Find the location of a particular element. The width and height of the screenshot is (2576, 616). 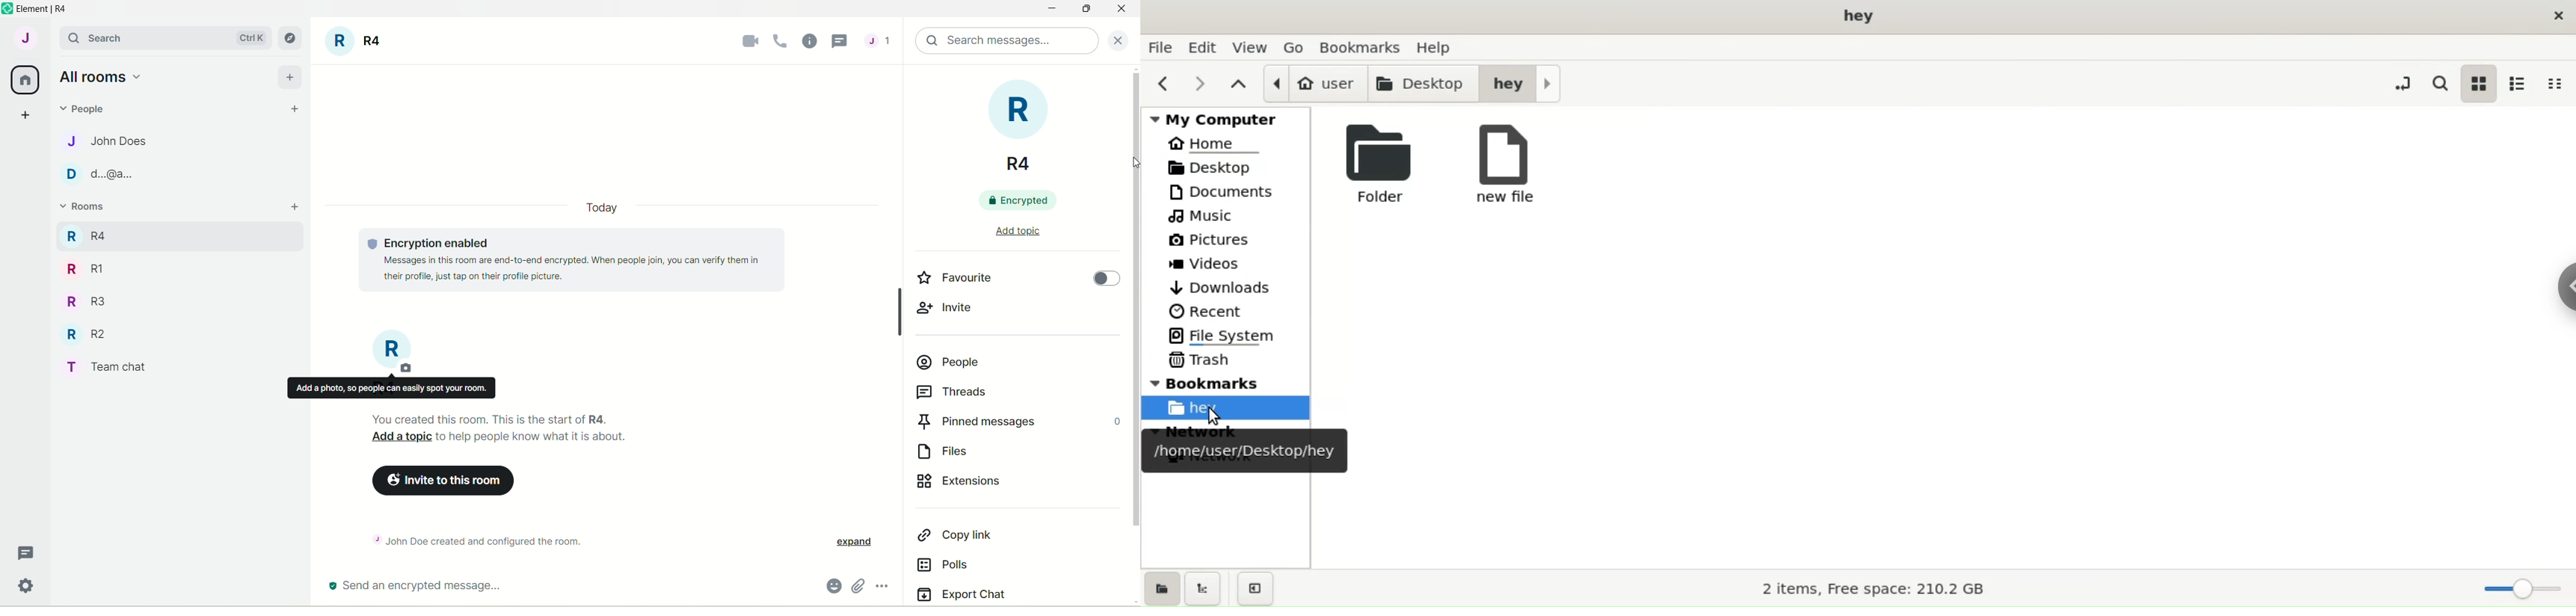

add is located at coordinates (296, 207).